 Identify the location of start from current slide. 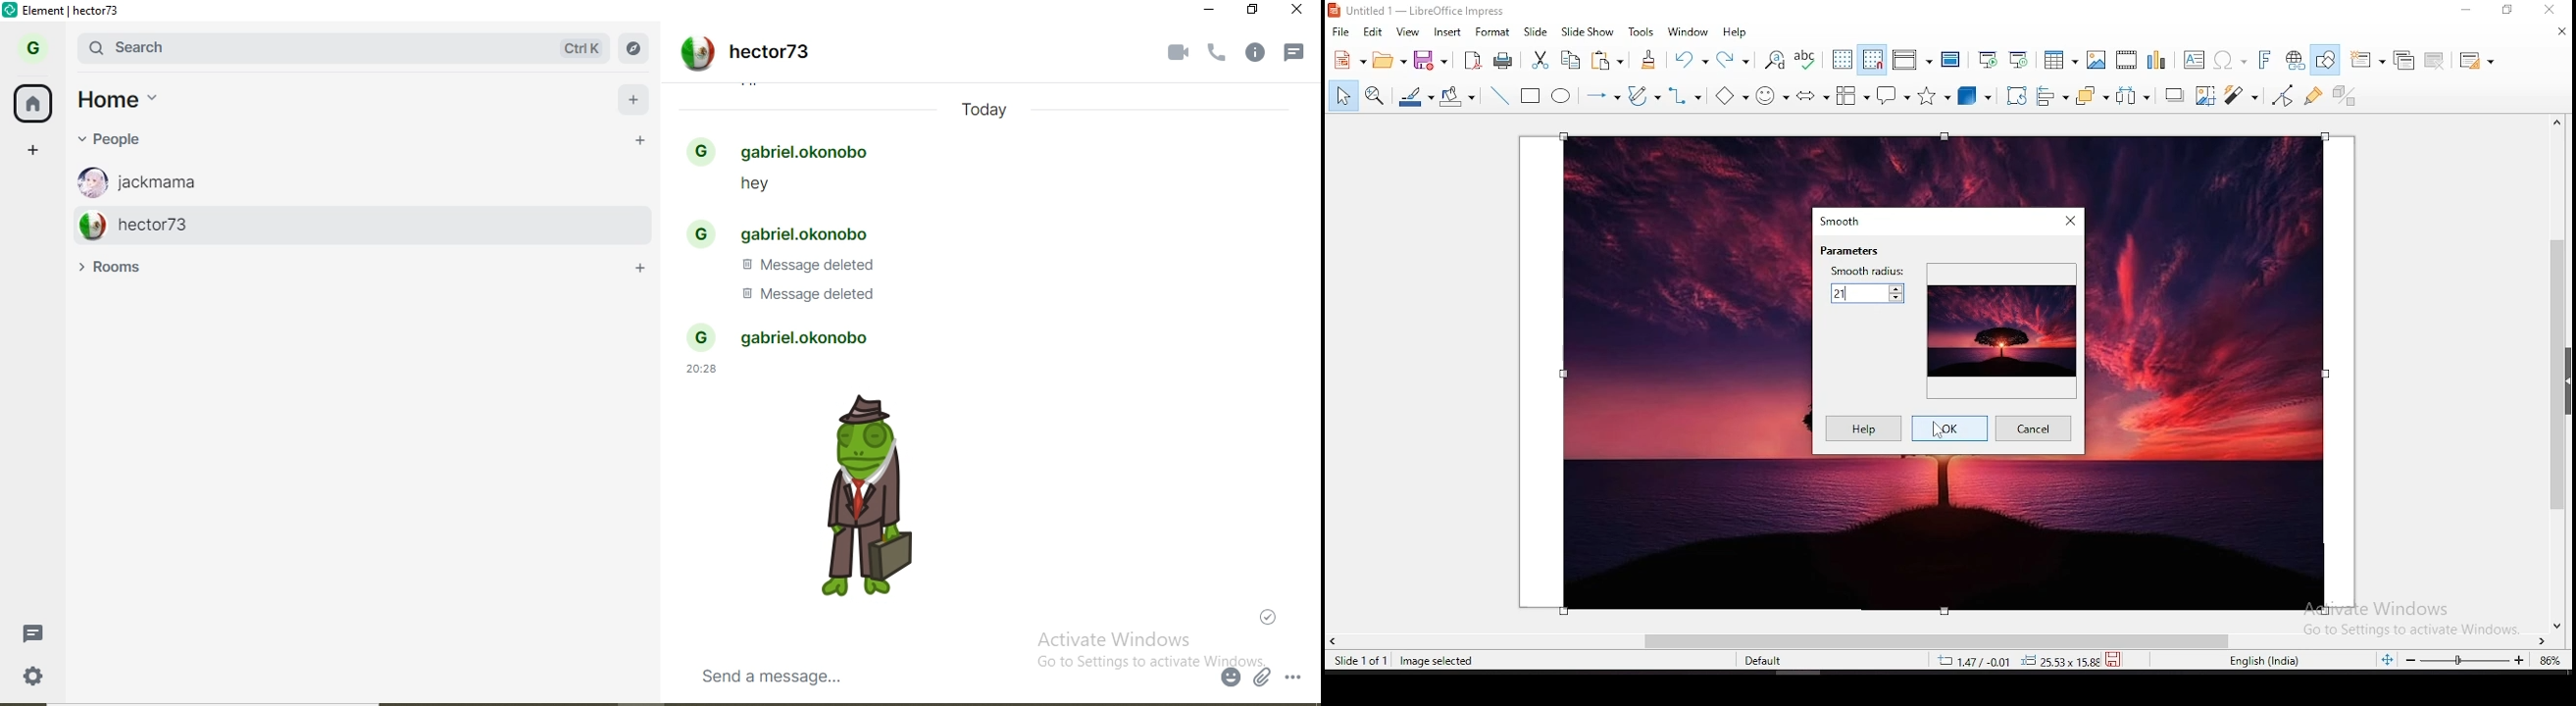
(2019, 58).